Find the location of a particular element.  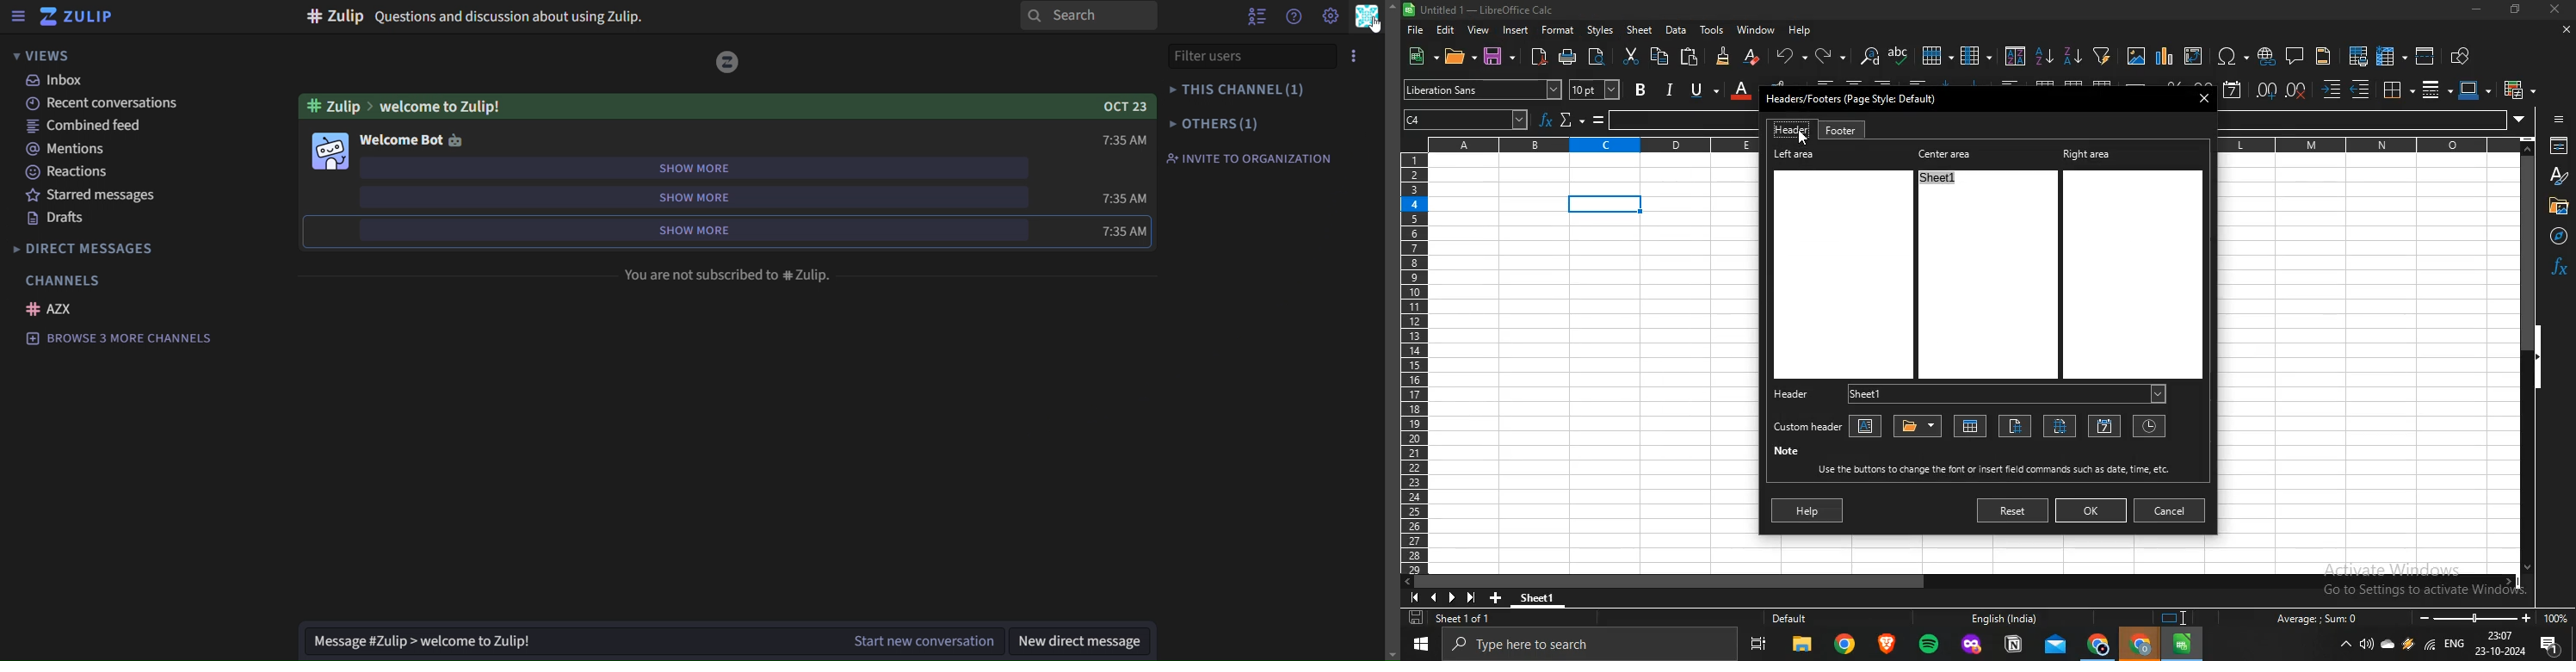

underline is located at coordinates (1696, 88).